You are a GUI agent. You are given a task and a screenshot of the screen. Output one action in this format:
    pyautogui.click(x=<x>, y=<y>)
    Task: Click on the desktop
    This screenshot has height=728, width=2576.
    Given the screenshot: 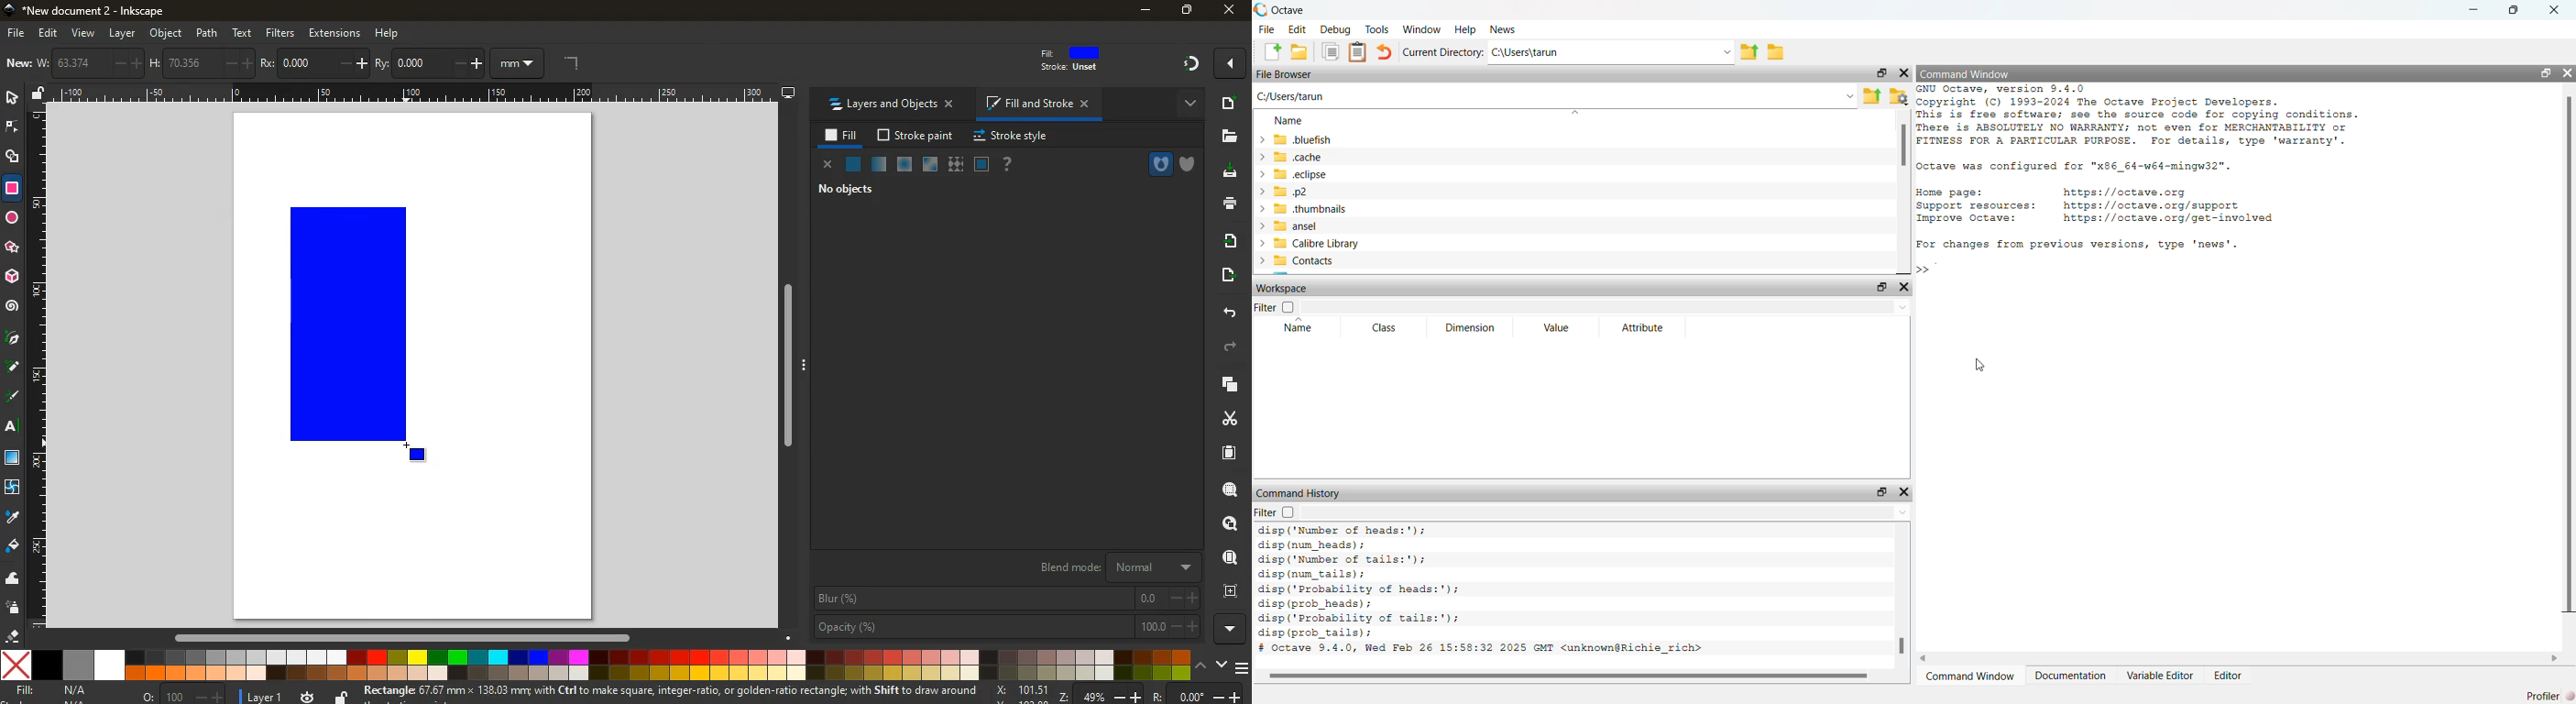 What is the action you would take?
    pyautogui.click(x=1223, y=173)
    